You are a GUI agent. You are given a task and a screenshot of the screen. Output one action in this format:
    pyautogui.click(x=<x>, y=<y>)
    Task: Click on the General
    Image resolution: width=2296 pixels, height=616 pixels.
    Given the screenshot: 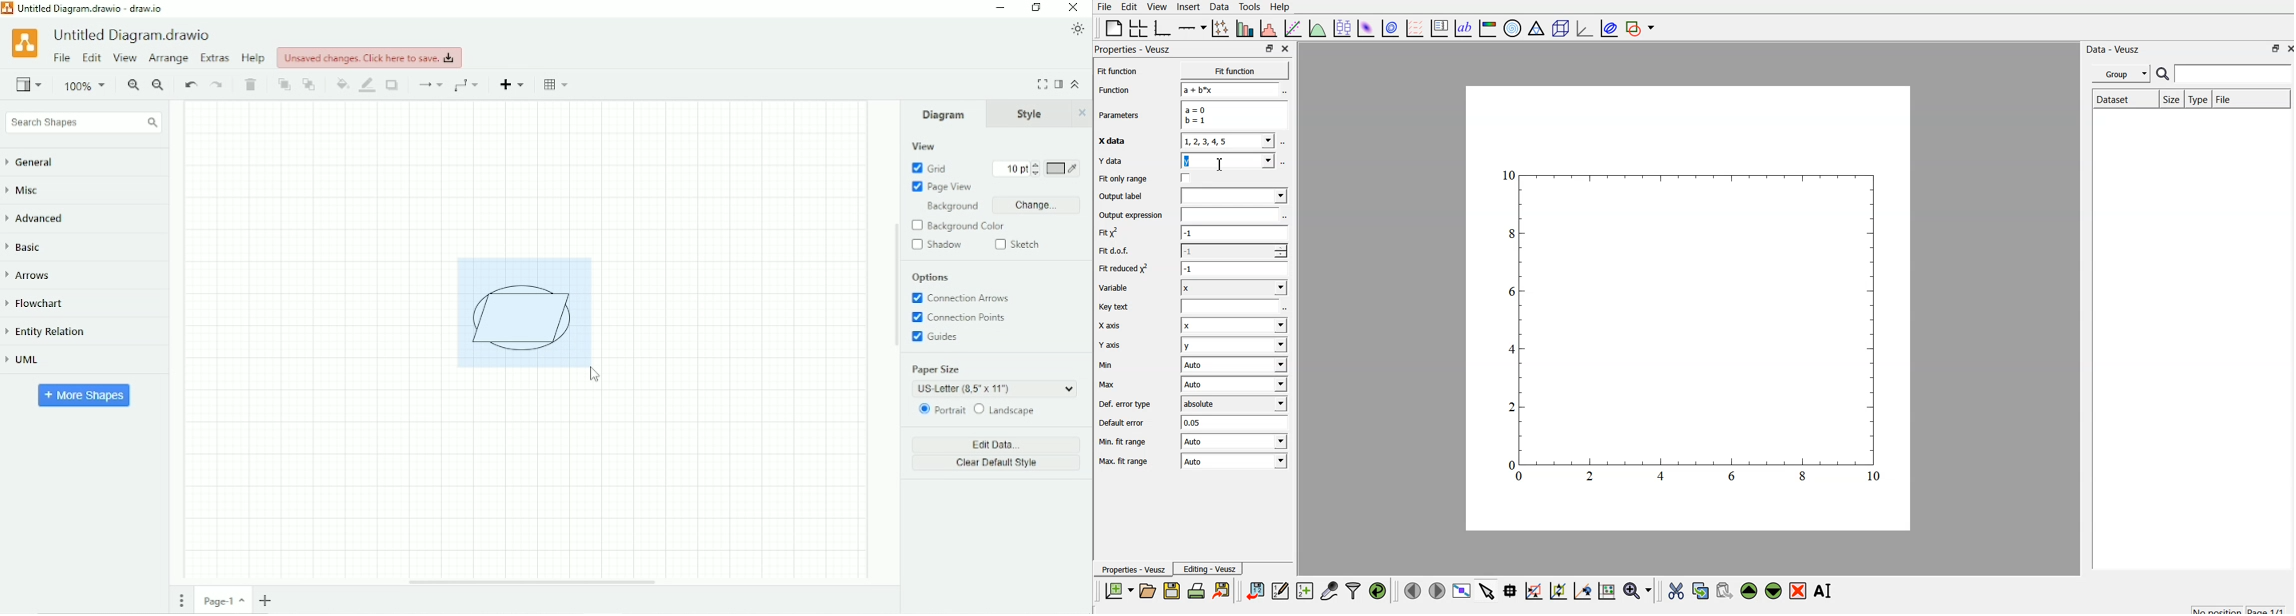 What is the action you would take?
    pyautogui.click(x=40, y=163)
    